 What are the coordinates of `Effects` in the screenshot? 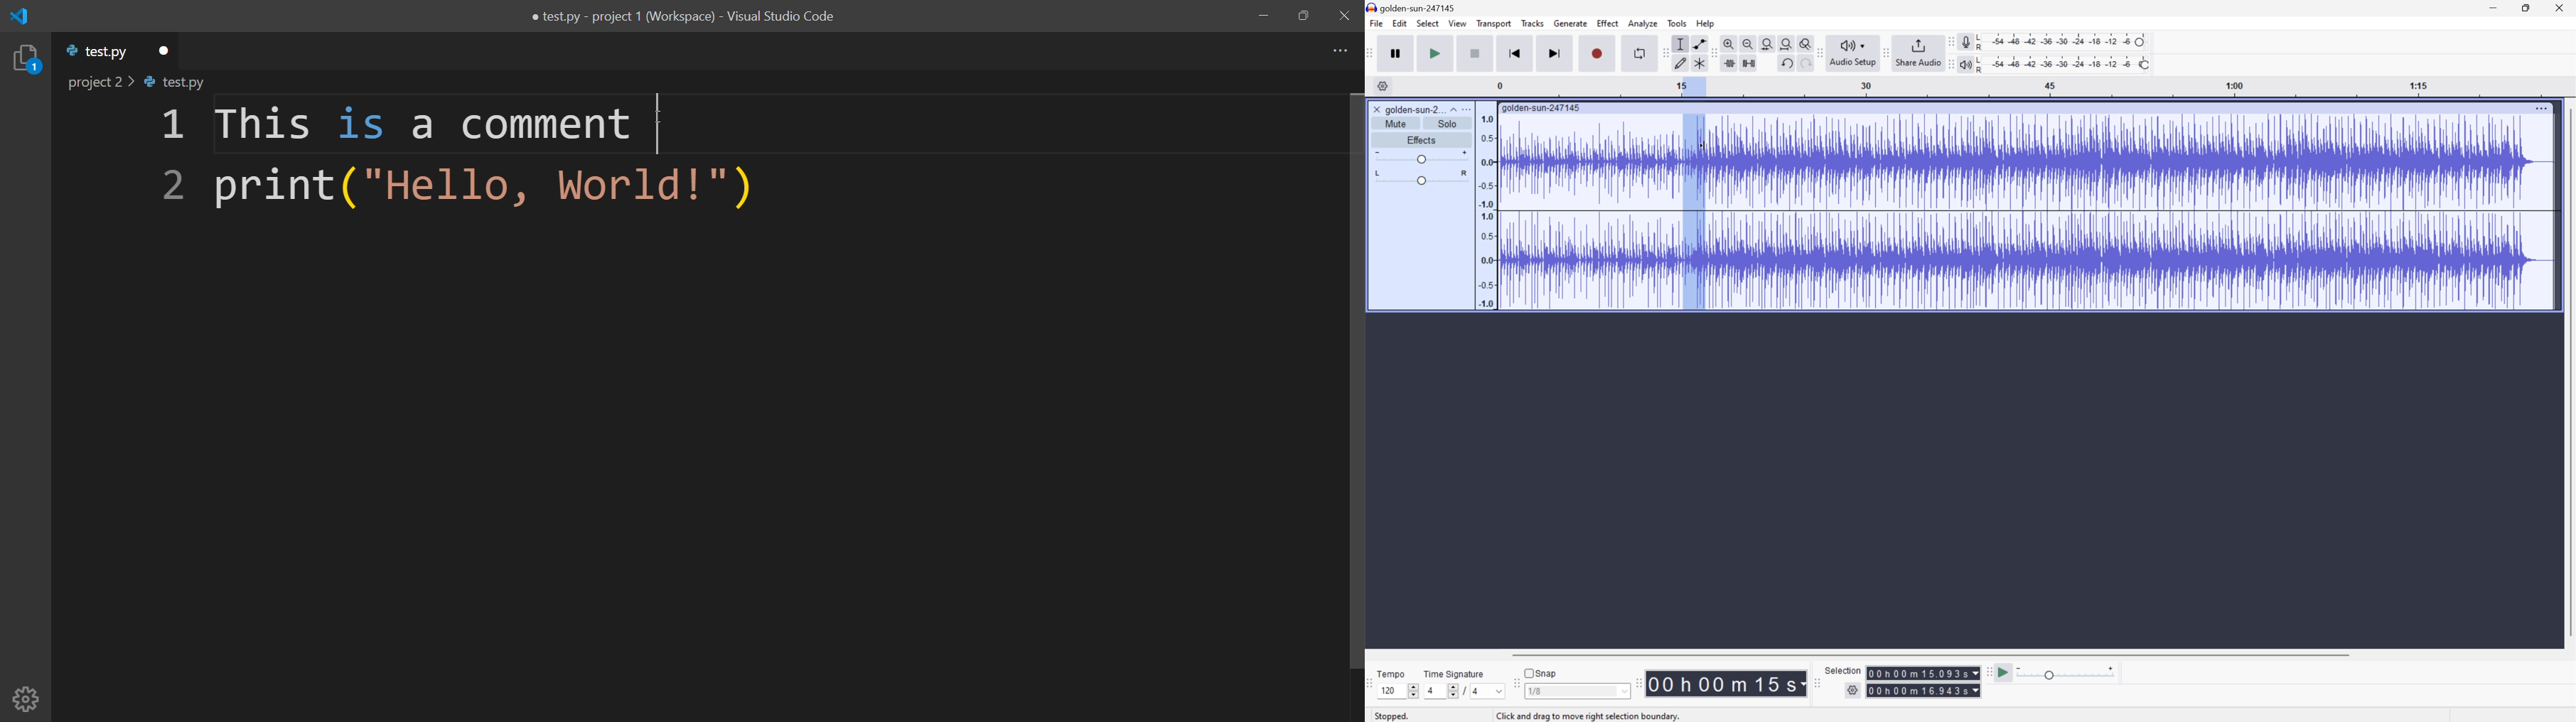 It's located at (1422, 139).